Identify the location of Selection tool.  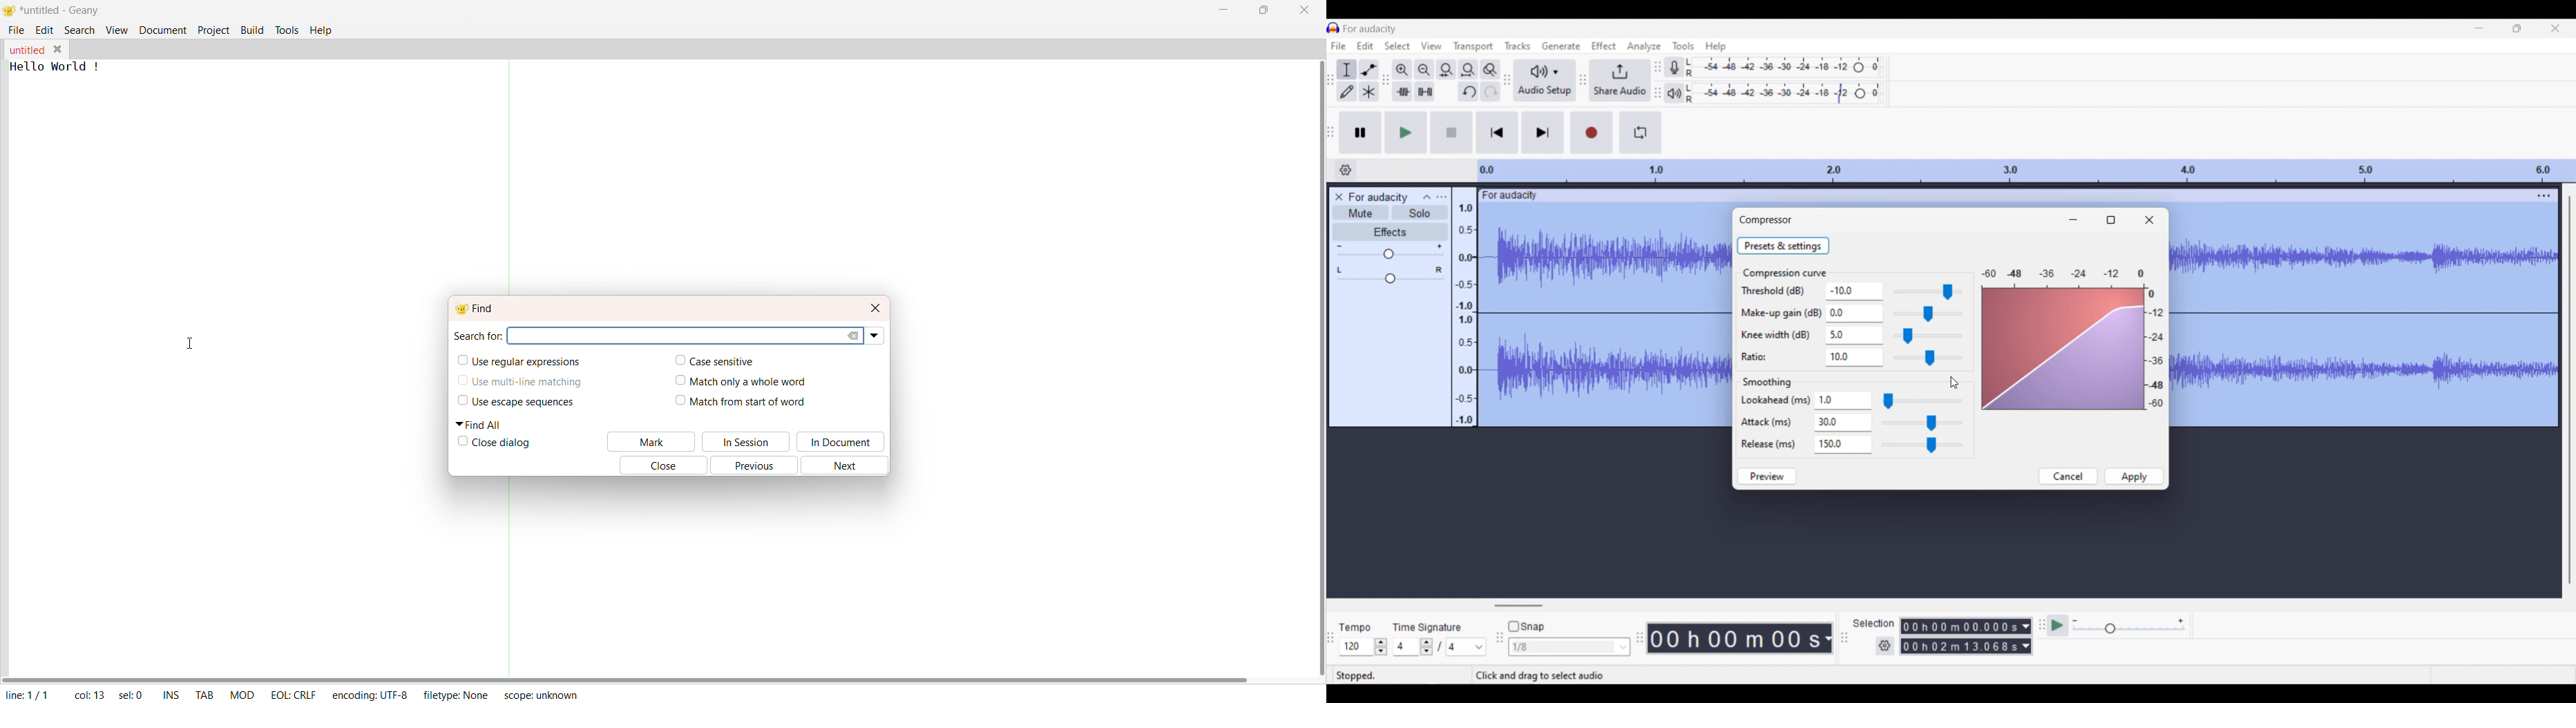
(1347, 70).